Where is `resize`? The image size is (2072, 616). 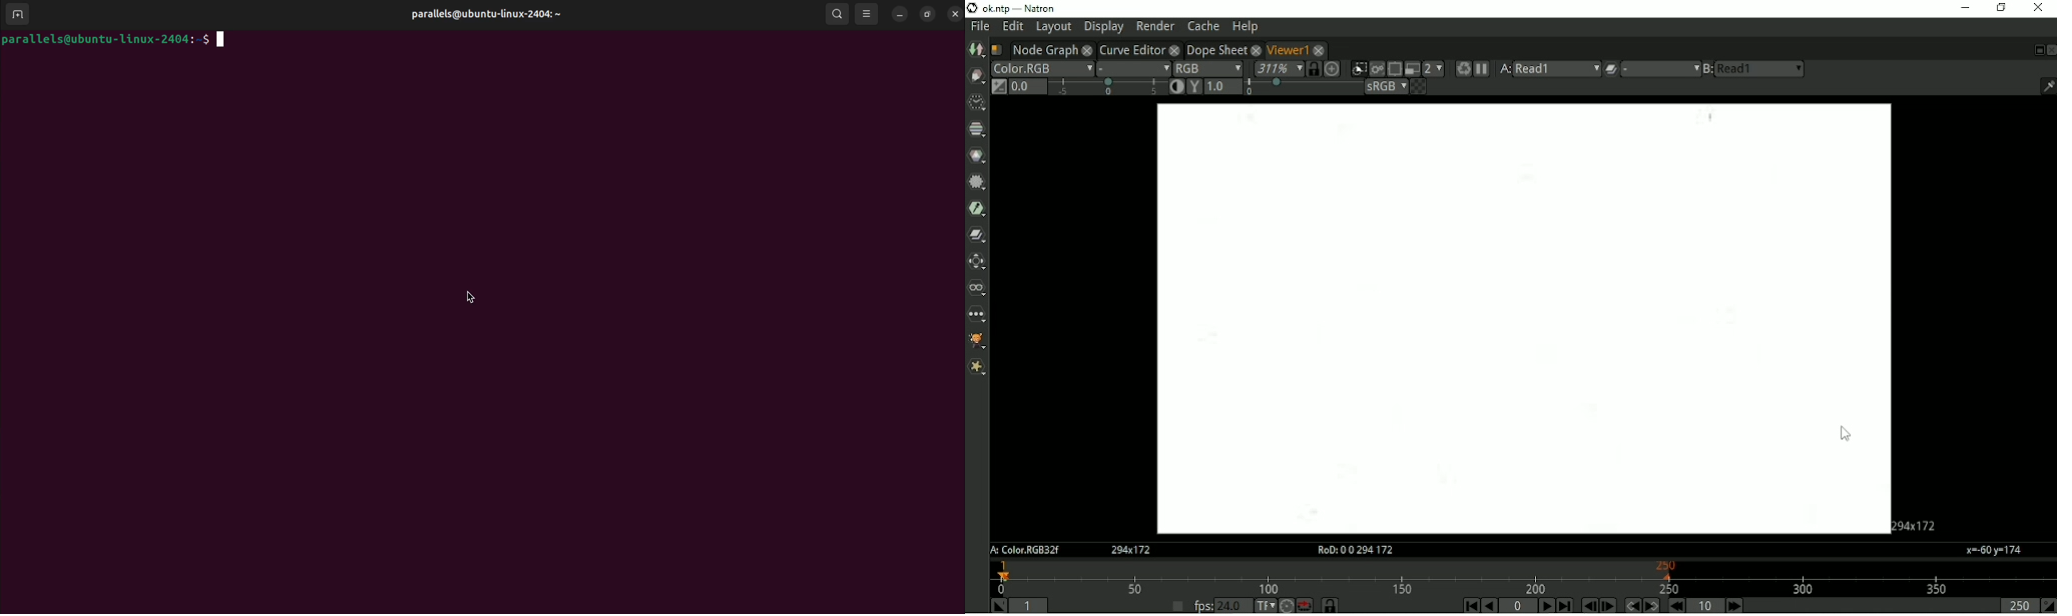
resize is located at coordinates (928, 14).